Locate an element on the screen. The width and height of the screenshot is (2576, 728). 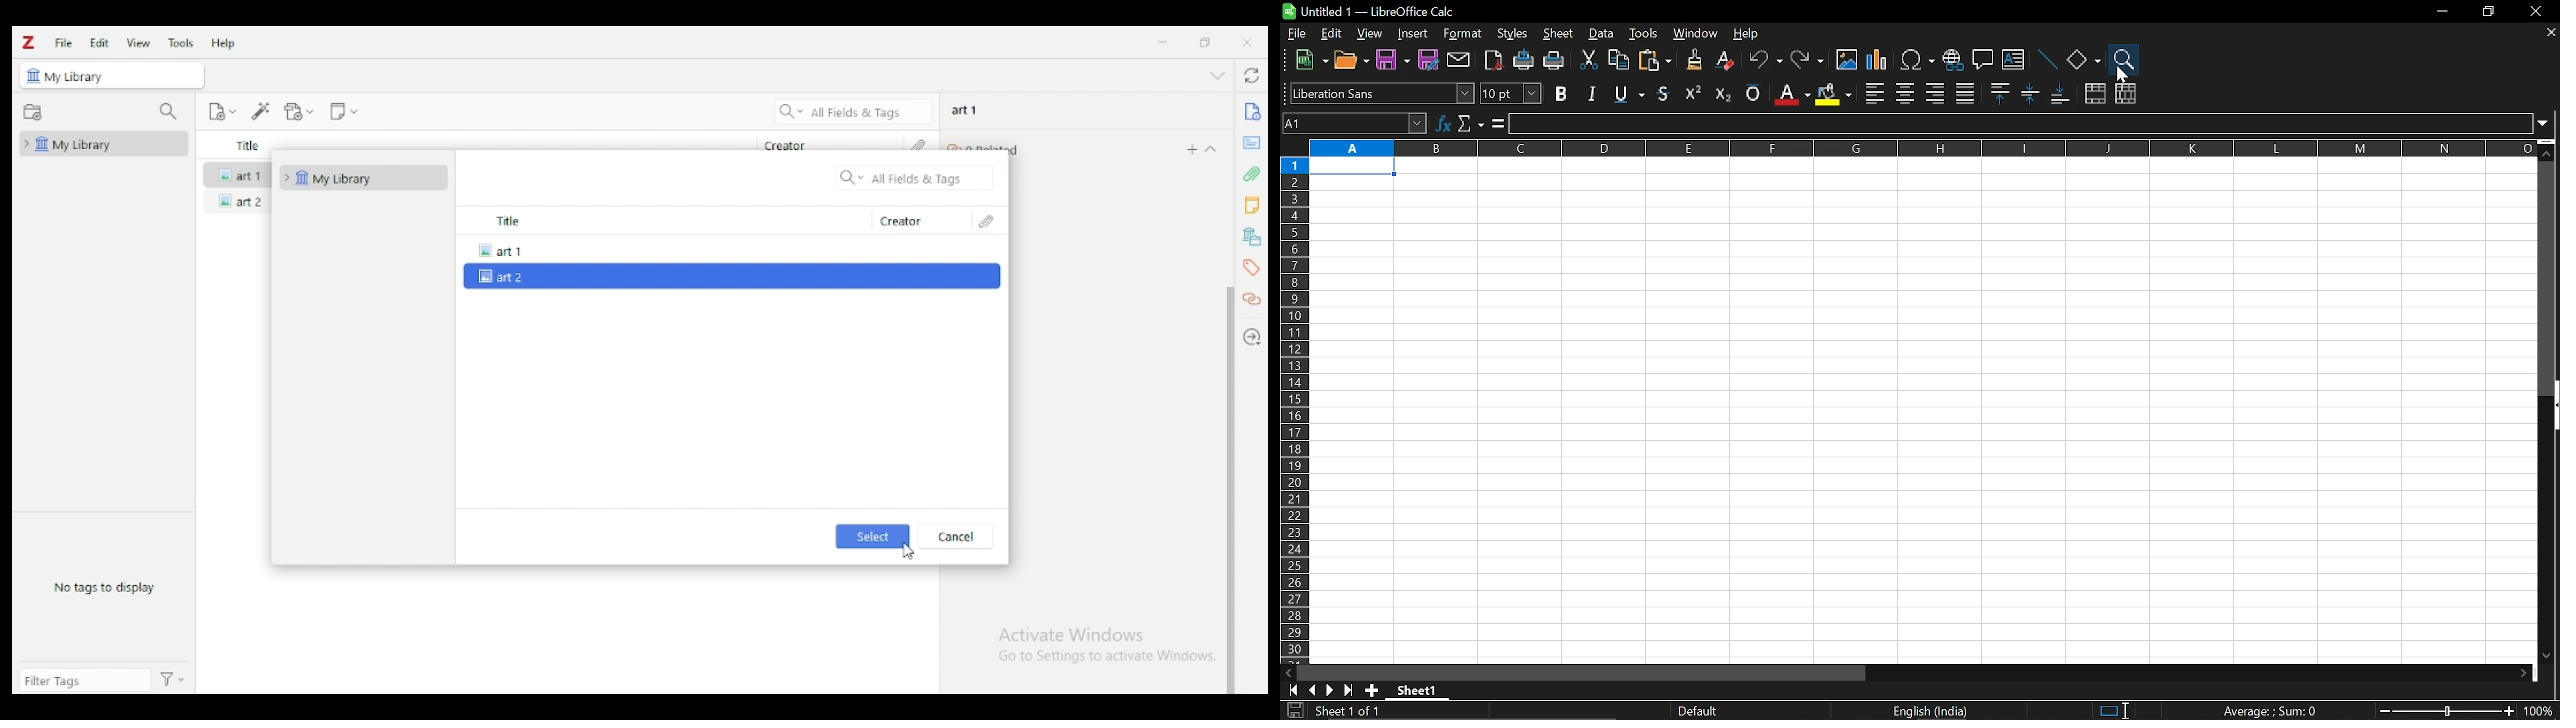
align left is located at coordinates (1875, 94).